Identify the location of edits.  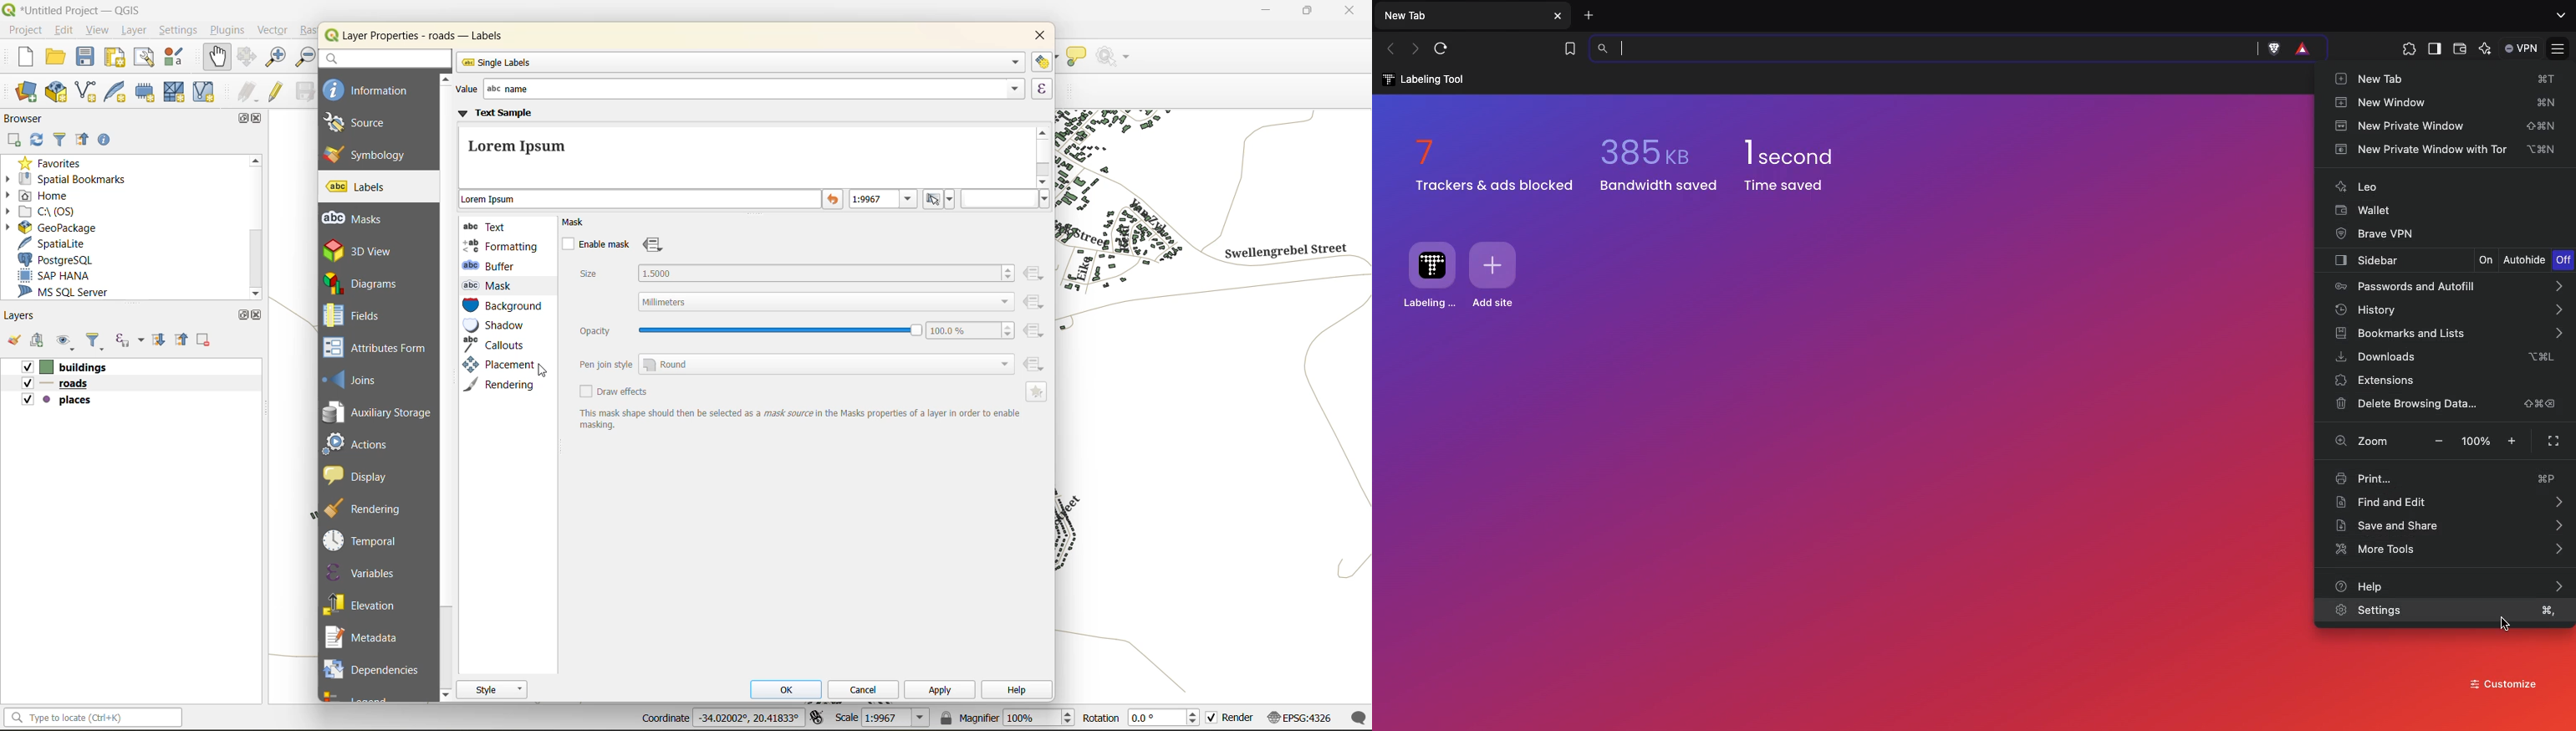
(249, 92).